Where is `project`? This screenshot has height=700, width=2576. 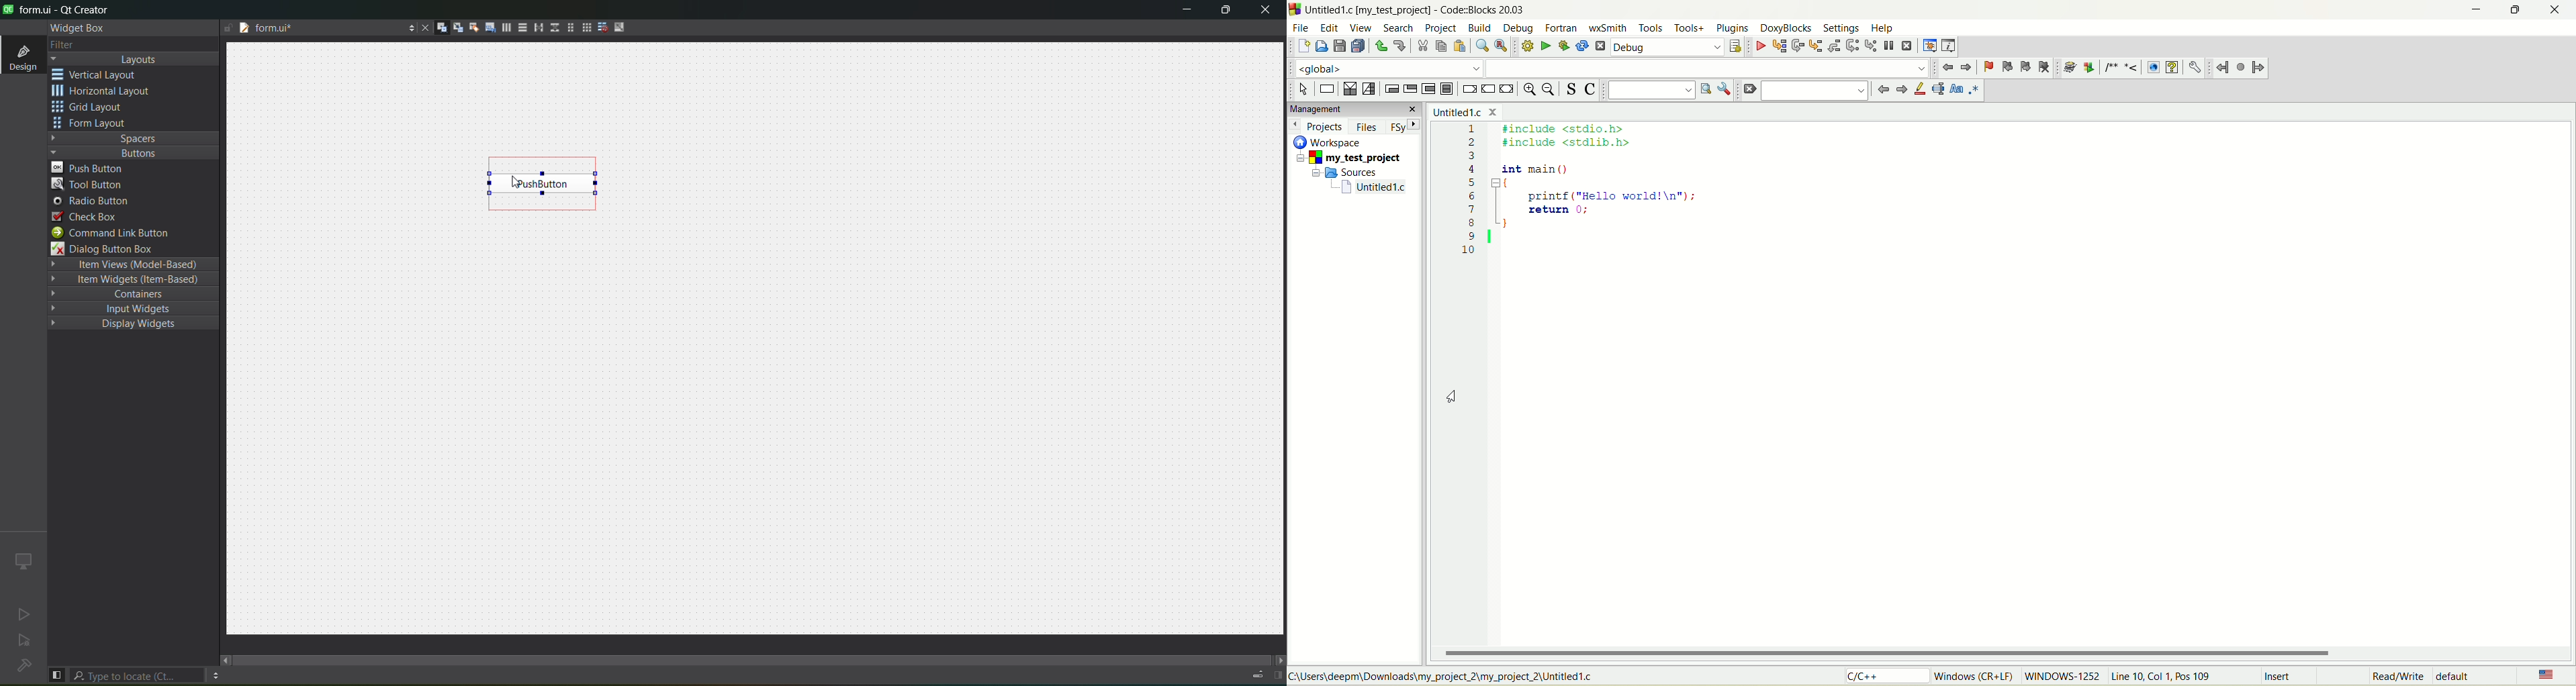
project is located at coordinates (1349, 159).